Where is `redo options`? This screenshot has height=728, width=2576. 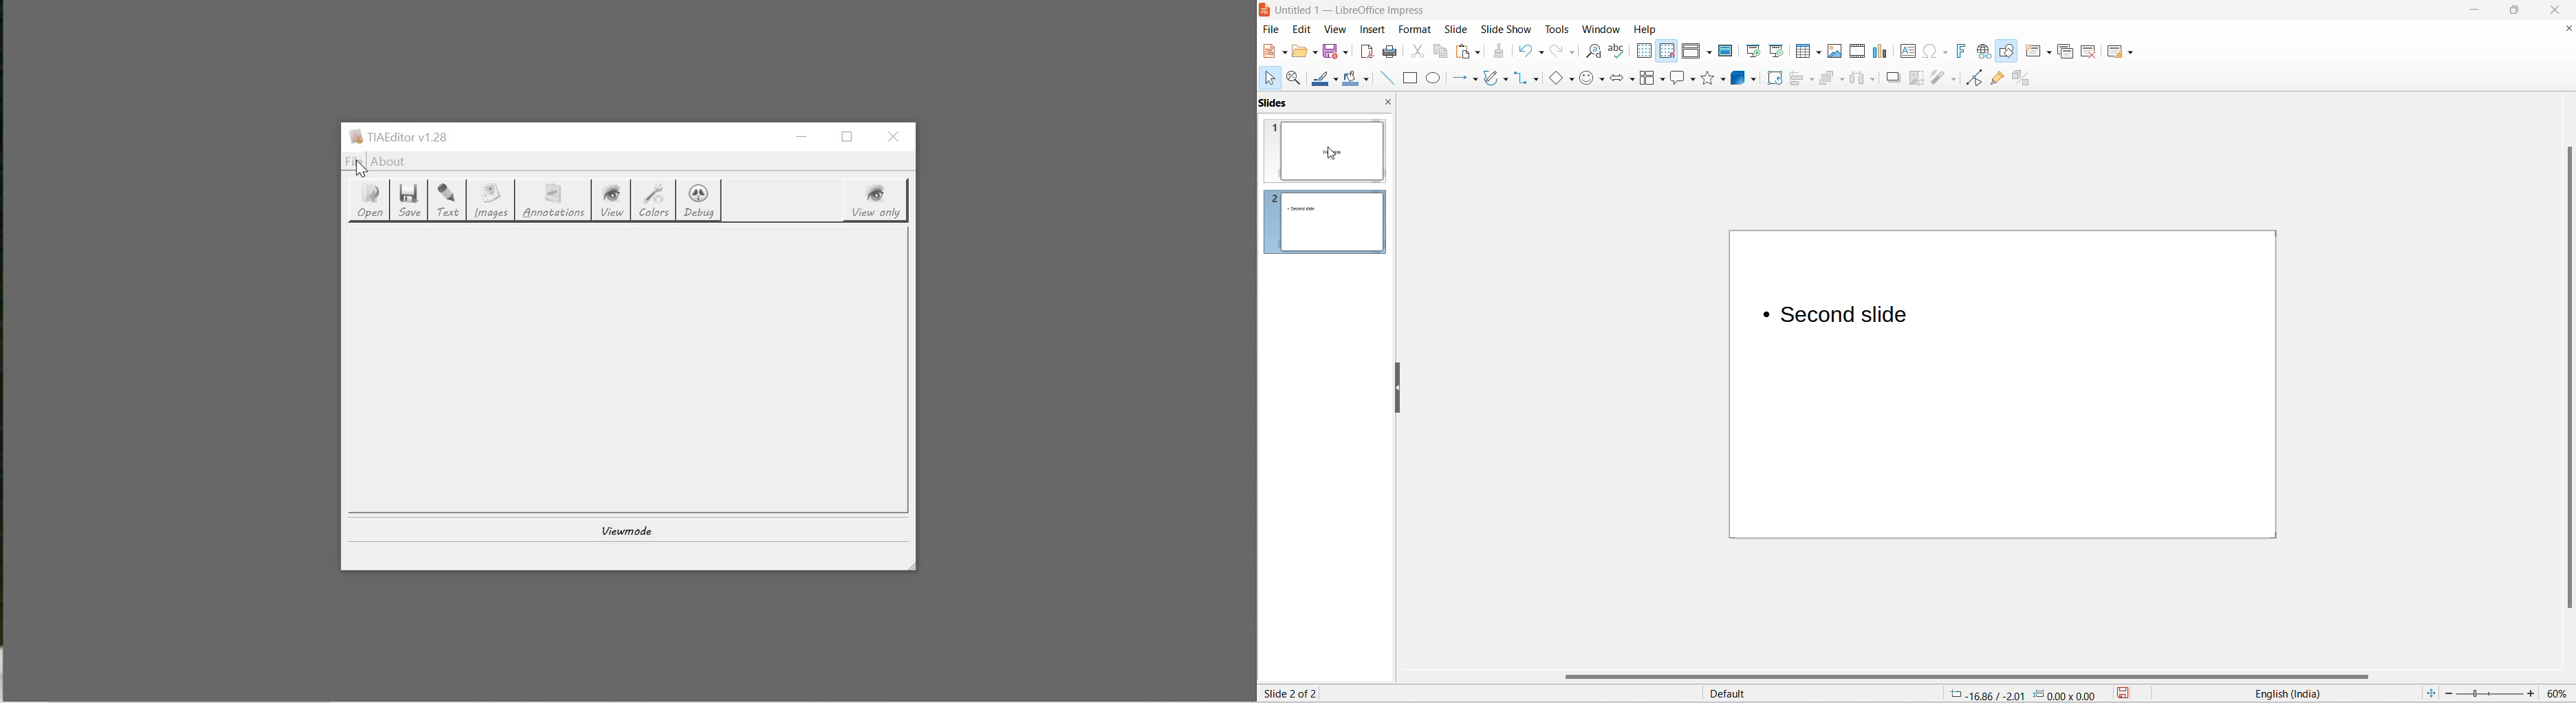
redo options is located at coordinates (1575, 49).